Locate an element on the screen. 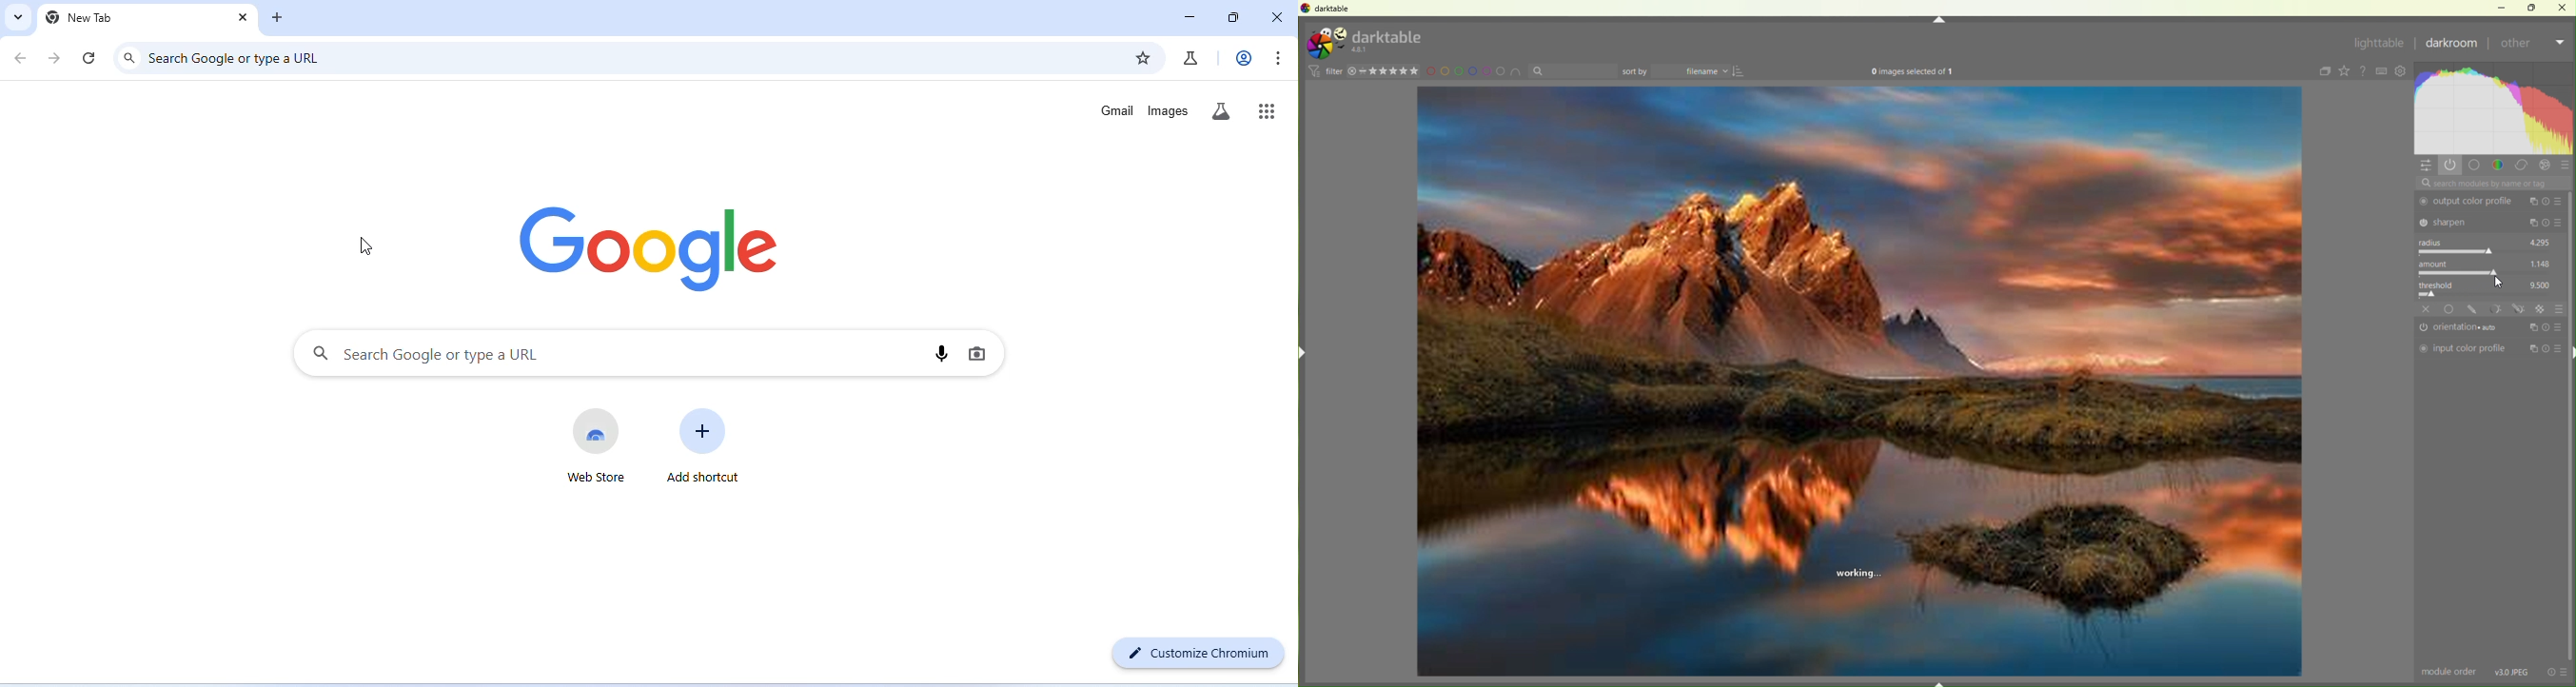 The image size is (2576, 700). value is located at coordinates (2541, 283).